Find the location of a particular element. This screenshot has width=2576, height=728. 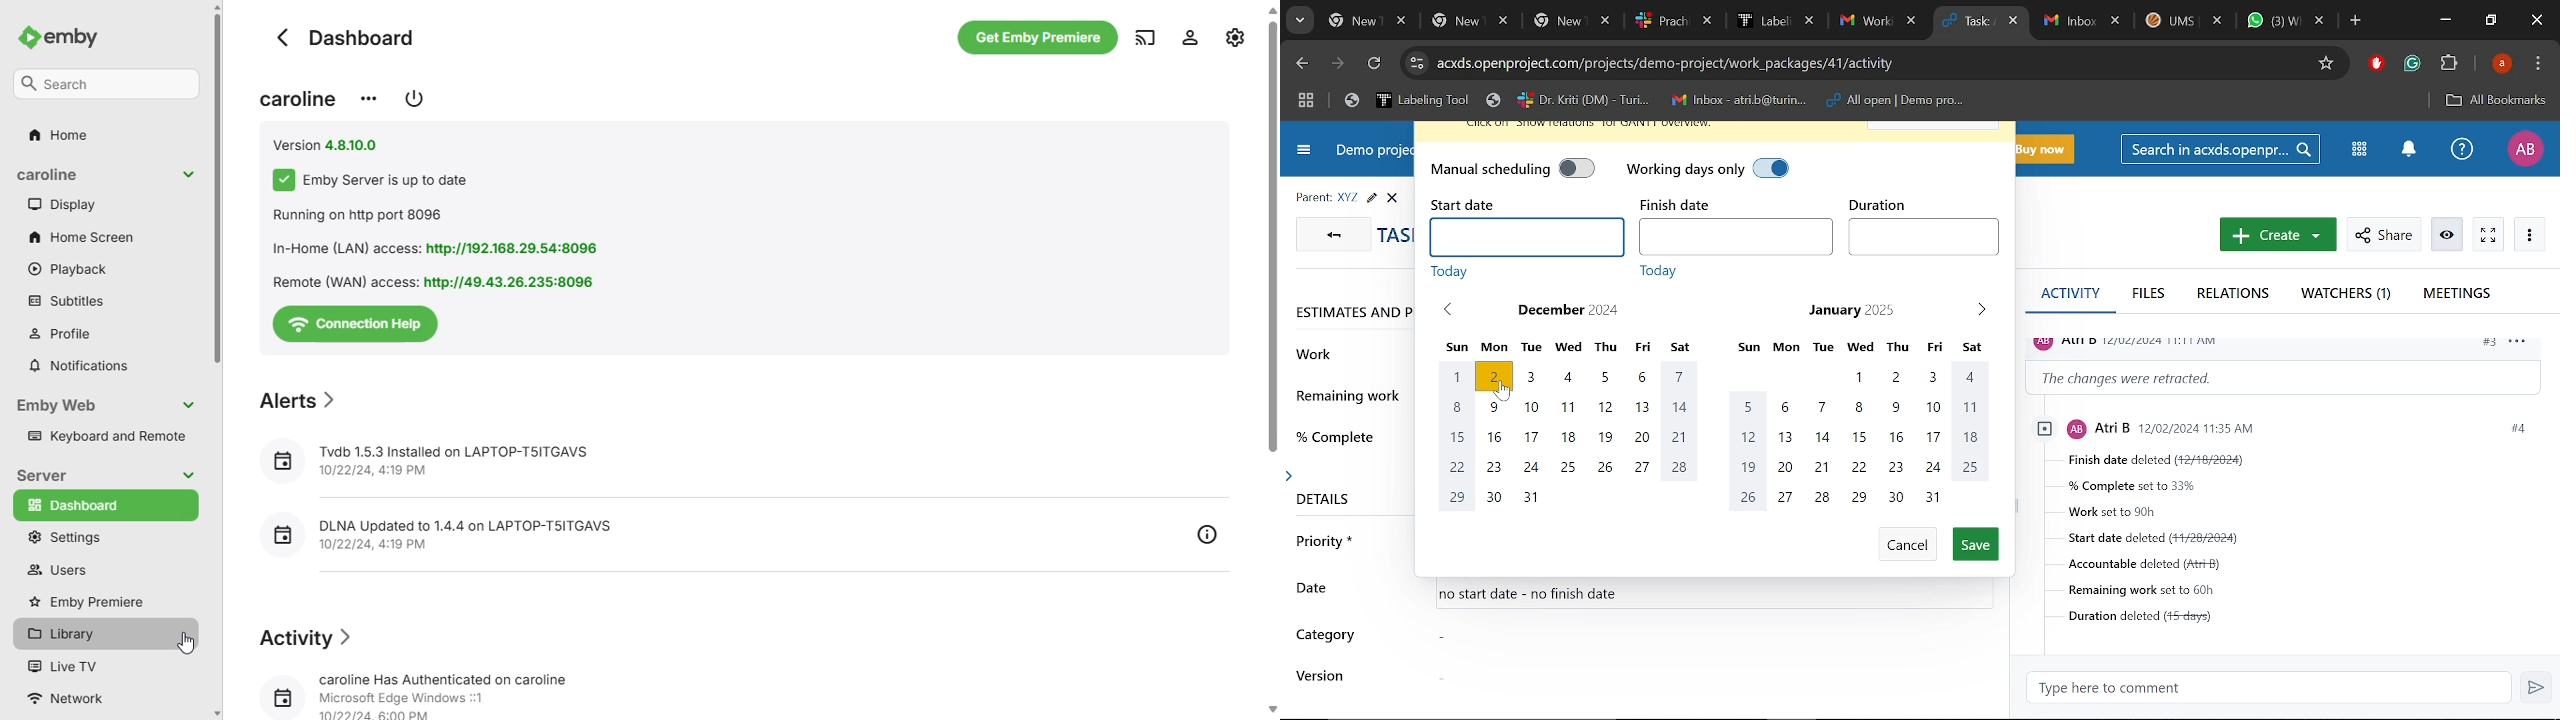

GO back is located at coordinates (1330, 233).